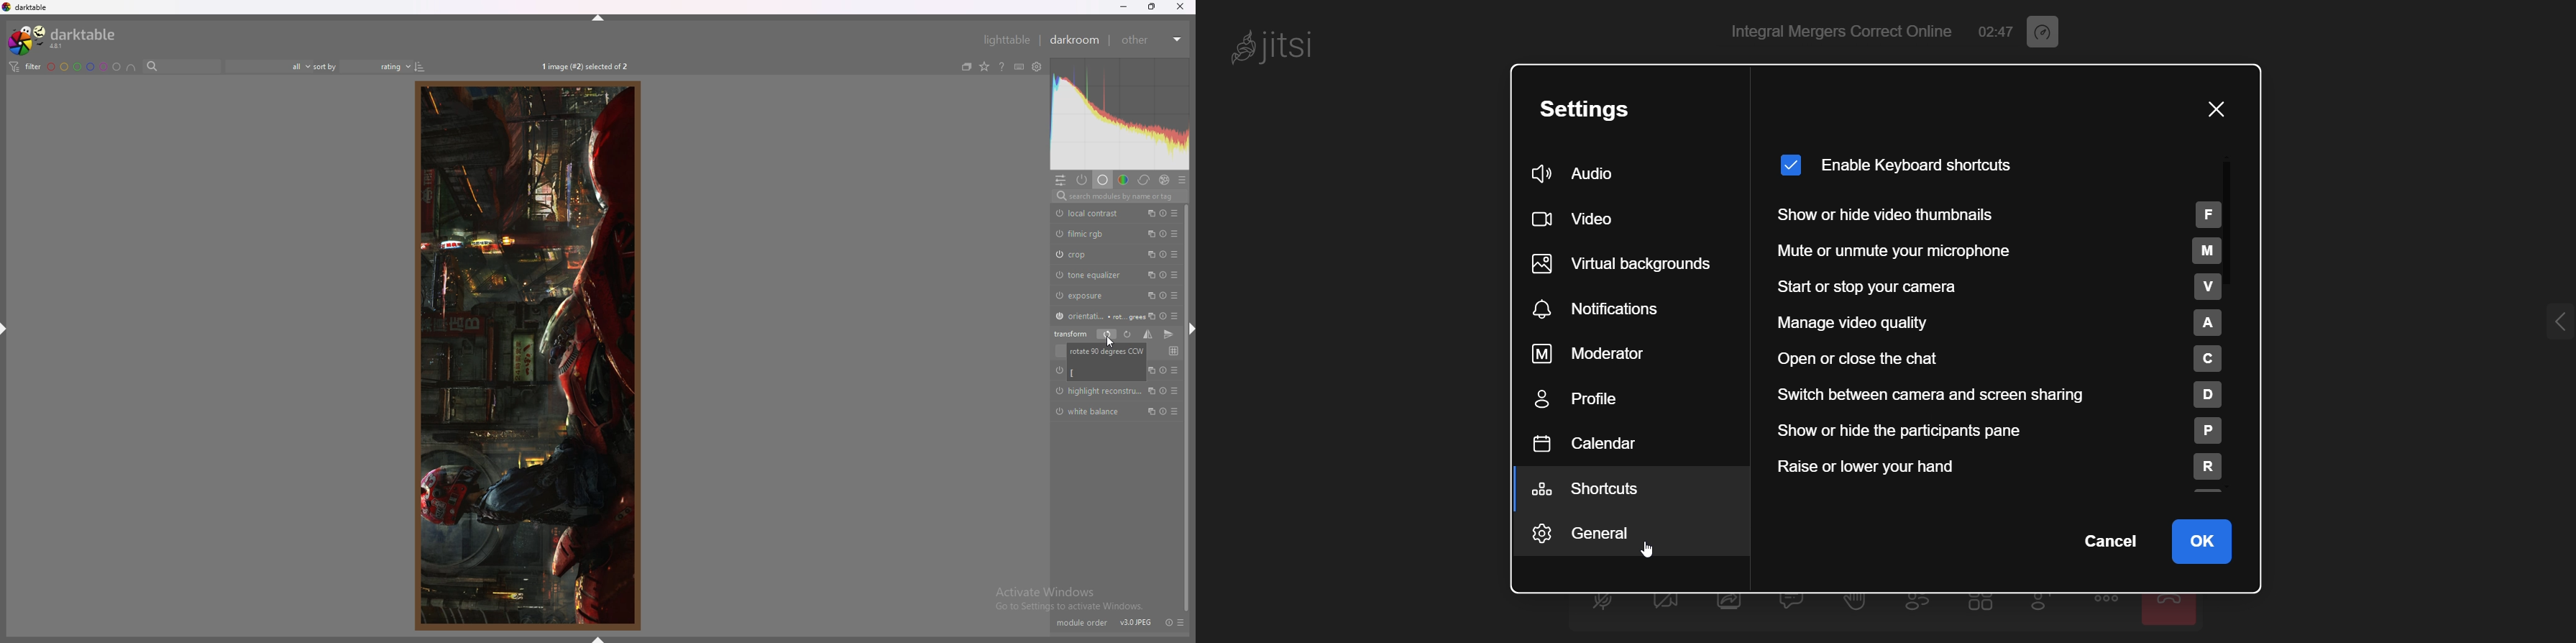  Describe the element at coordinates (7, 332) in the screenshot. I see `hide` at that location.